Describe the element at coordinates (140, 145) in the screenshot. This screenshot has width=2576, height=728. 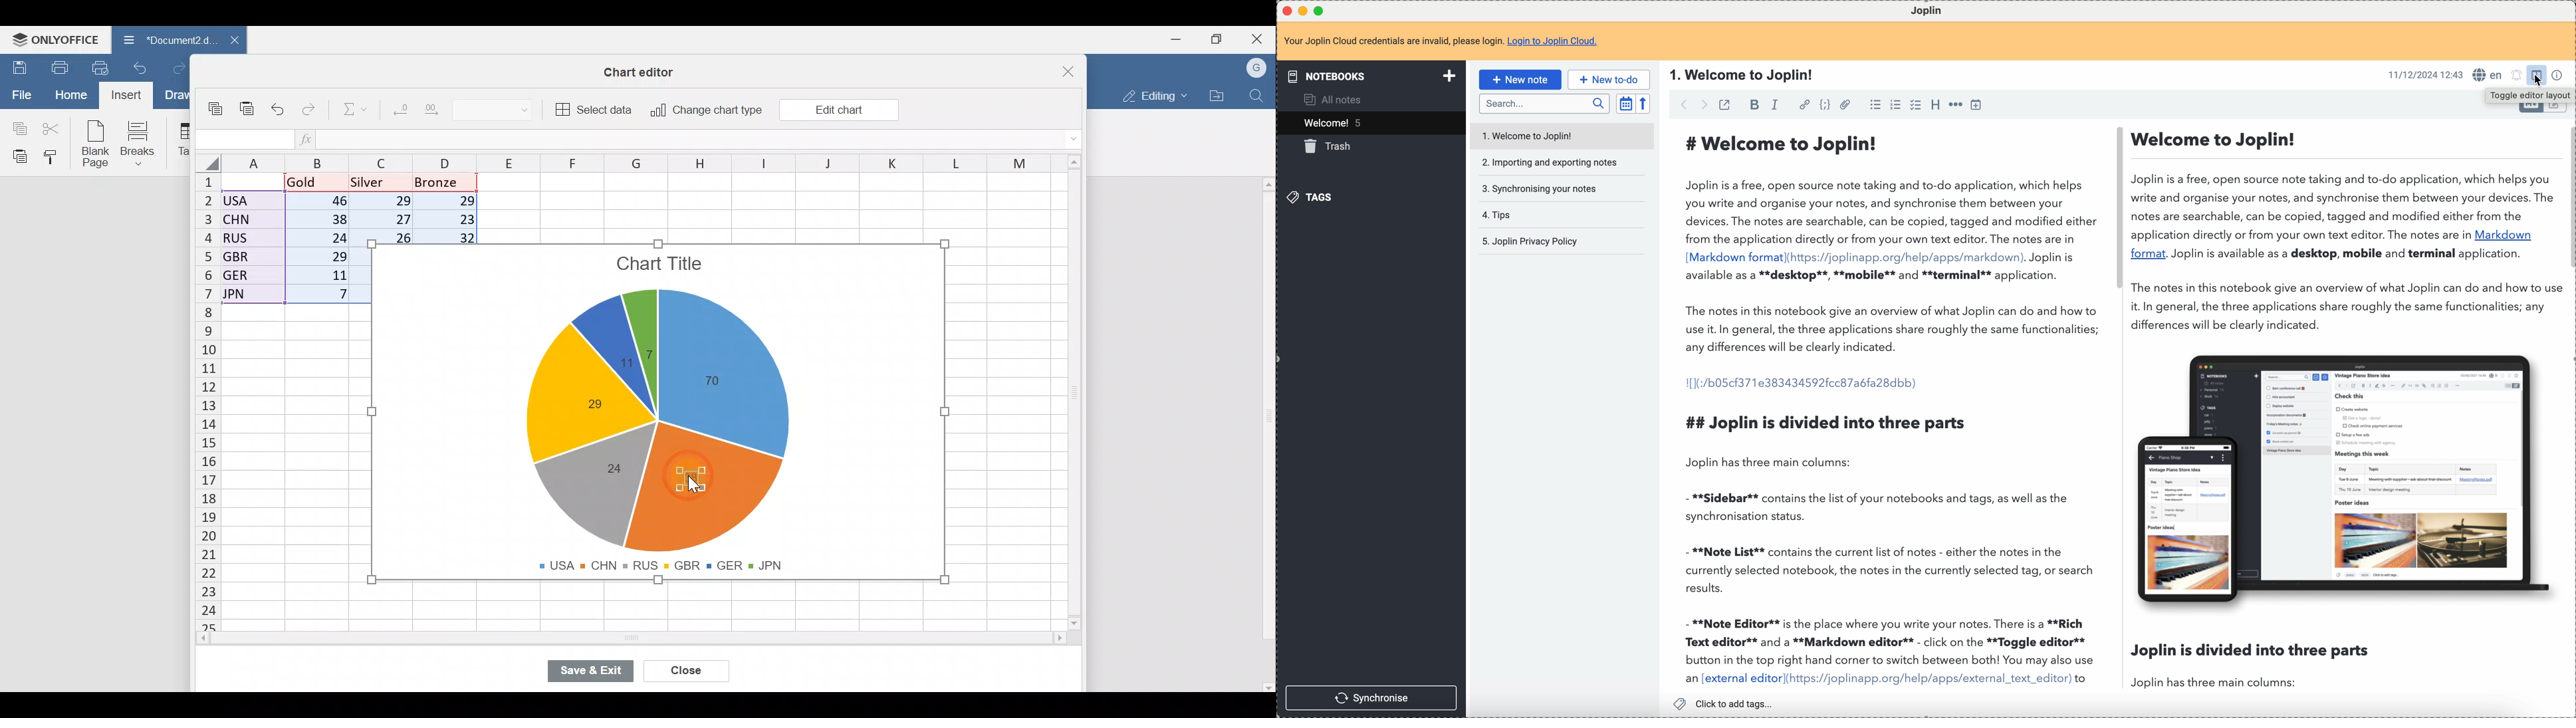
I see `Breaks` at that location.